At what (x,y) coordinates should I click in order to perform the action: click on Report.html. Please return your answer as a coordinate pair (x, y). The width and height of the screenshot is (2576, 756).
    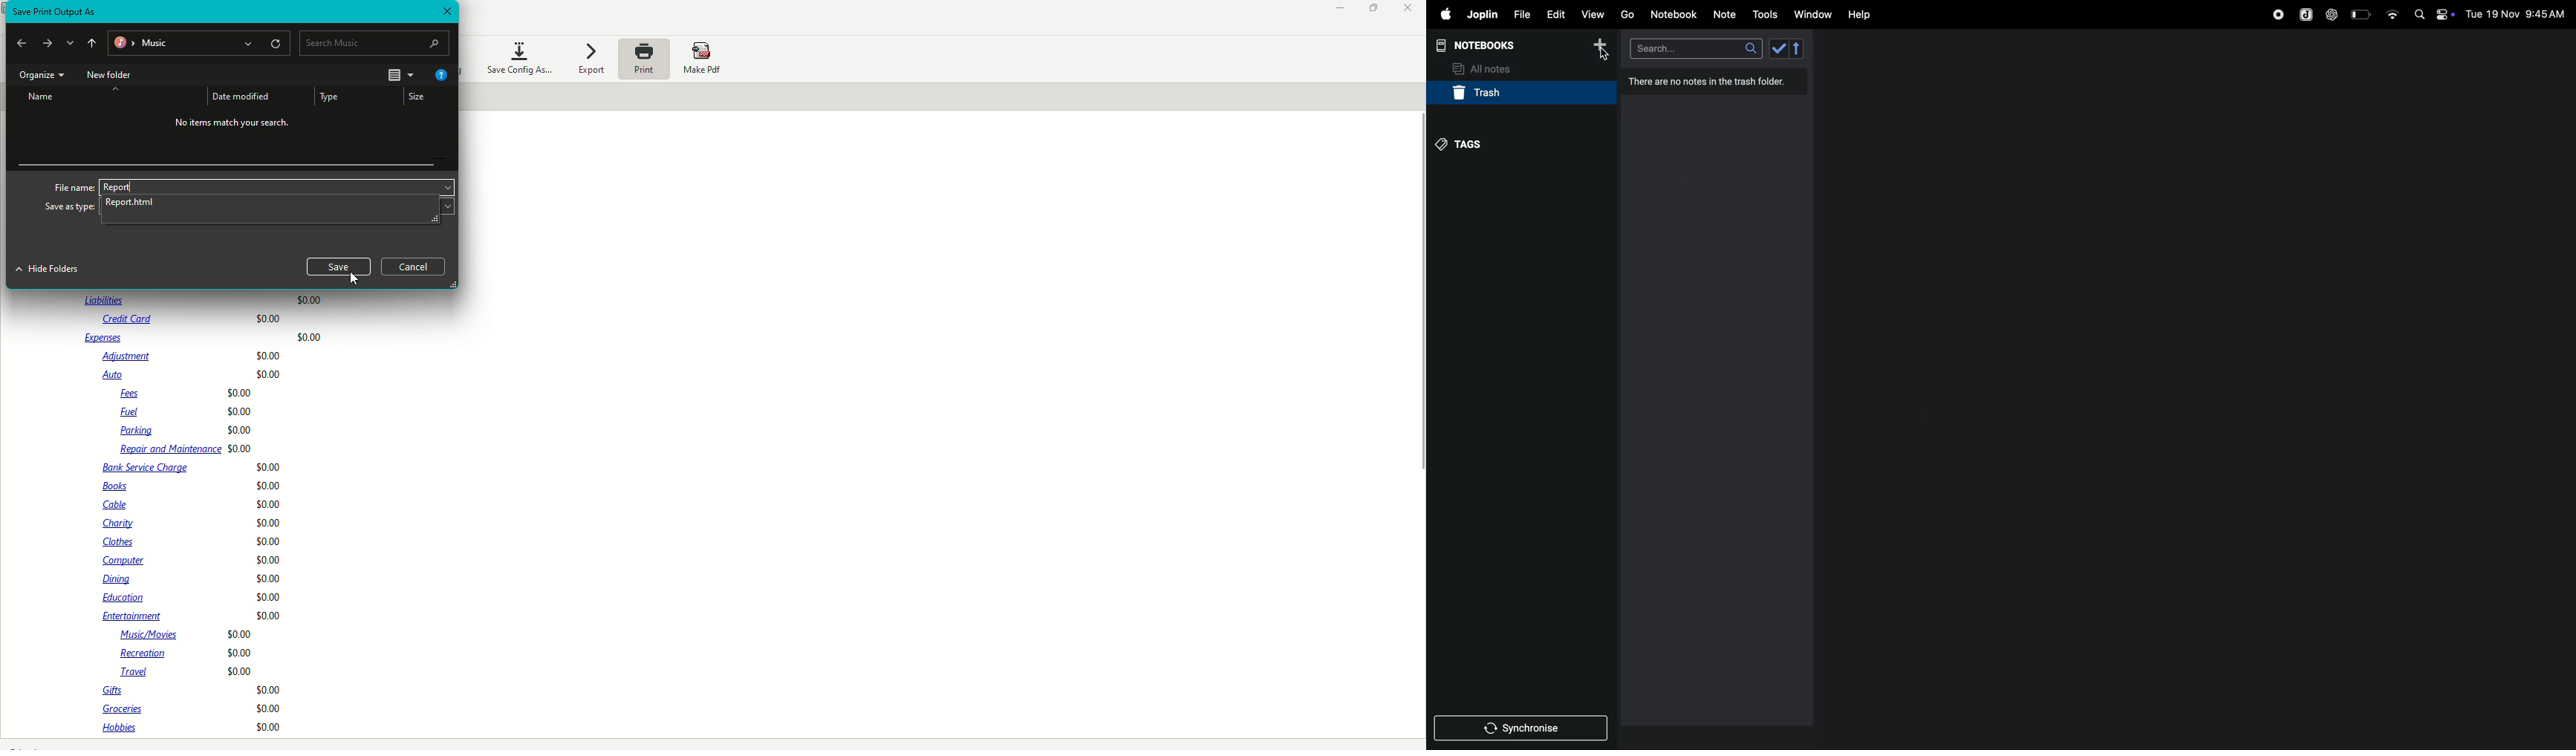
    Looking at the image, I should click on (134, 202).